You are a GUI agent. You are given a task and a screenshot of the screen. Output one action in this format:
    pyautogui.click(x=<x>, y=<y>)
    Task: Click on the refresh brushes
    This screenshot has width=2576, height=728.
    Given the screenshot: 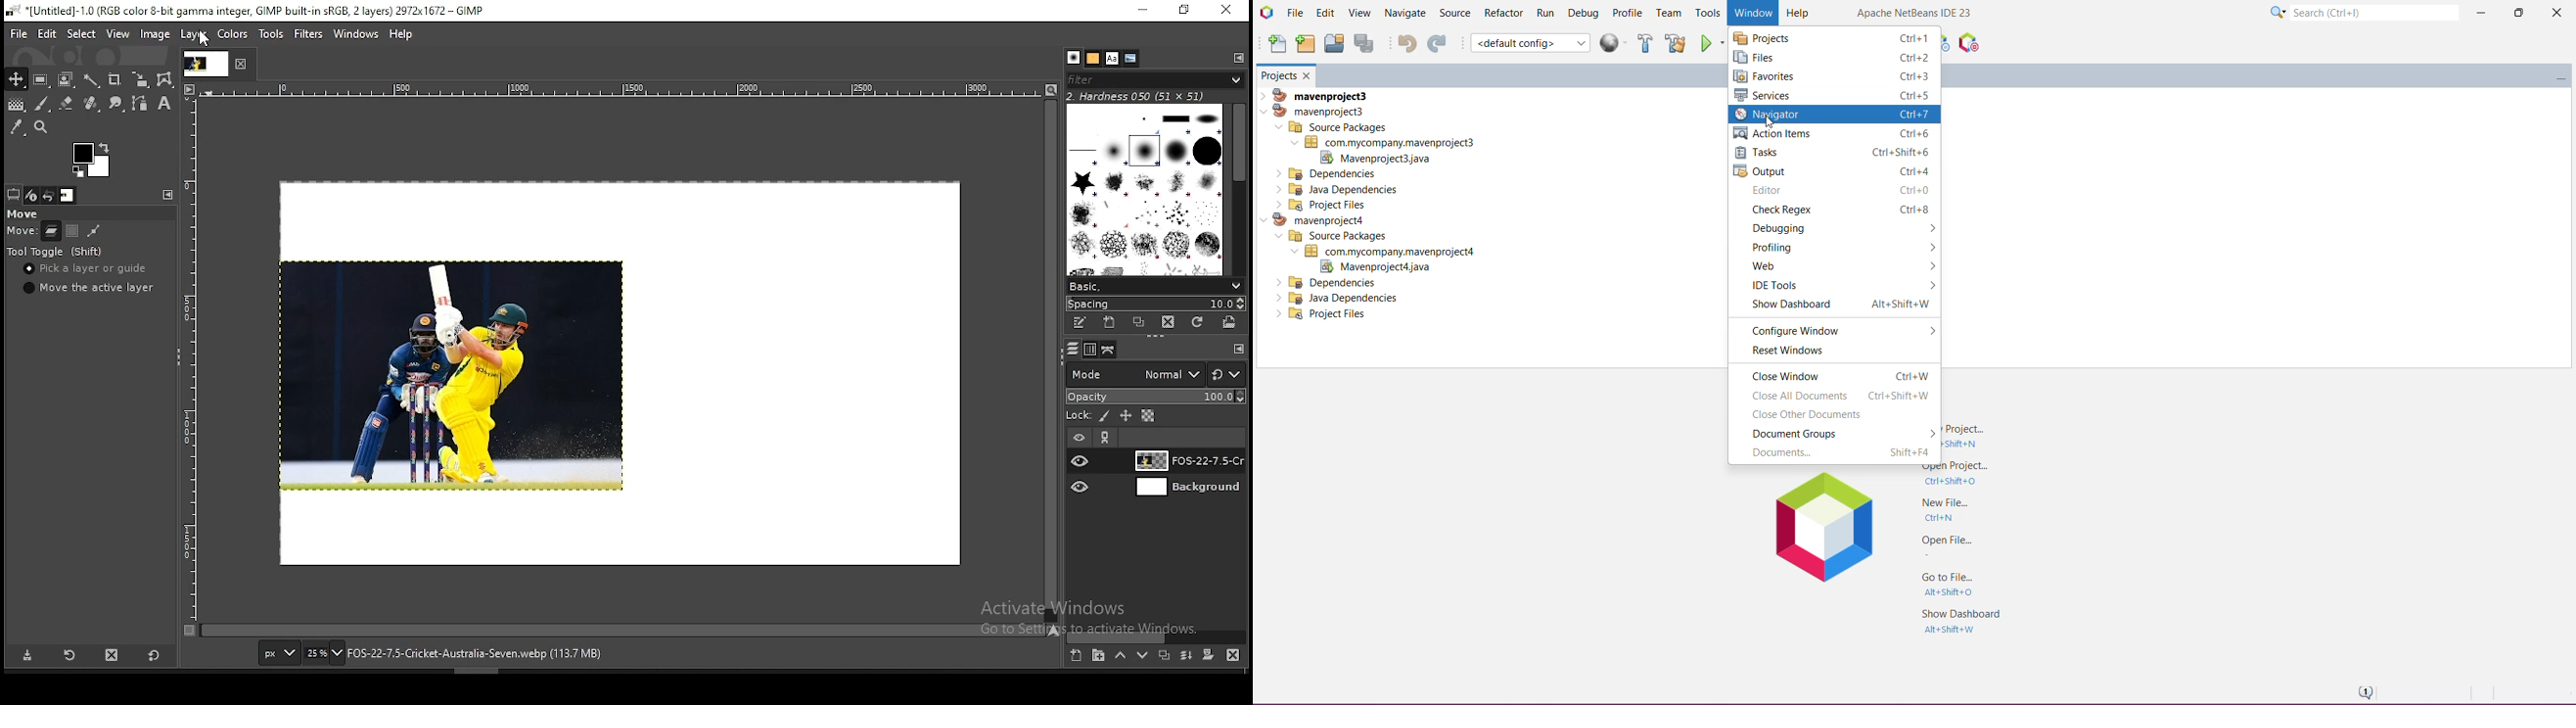 What is the action you would take?
    pyautogui.click(x=1199, y=322)
    